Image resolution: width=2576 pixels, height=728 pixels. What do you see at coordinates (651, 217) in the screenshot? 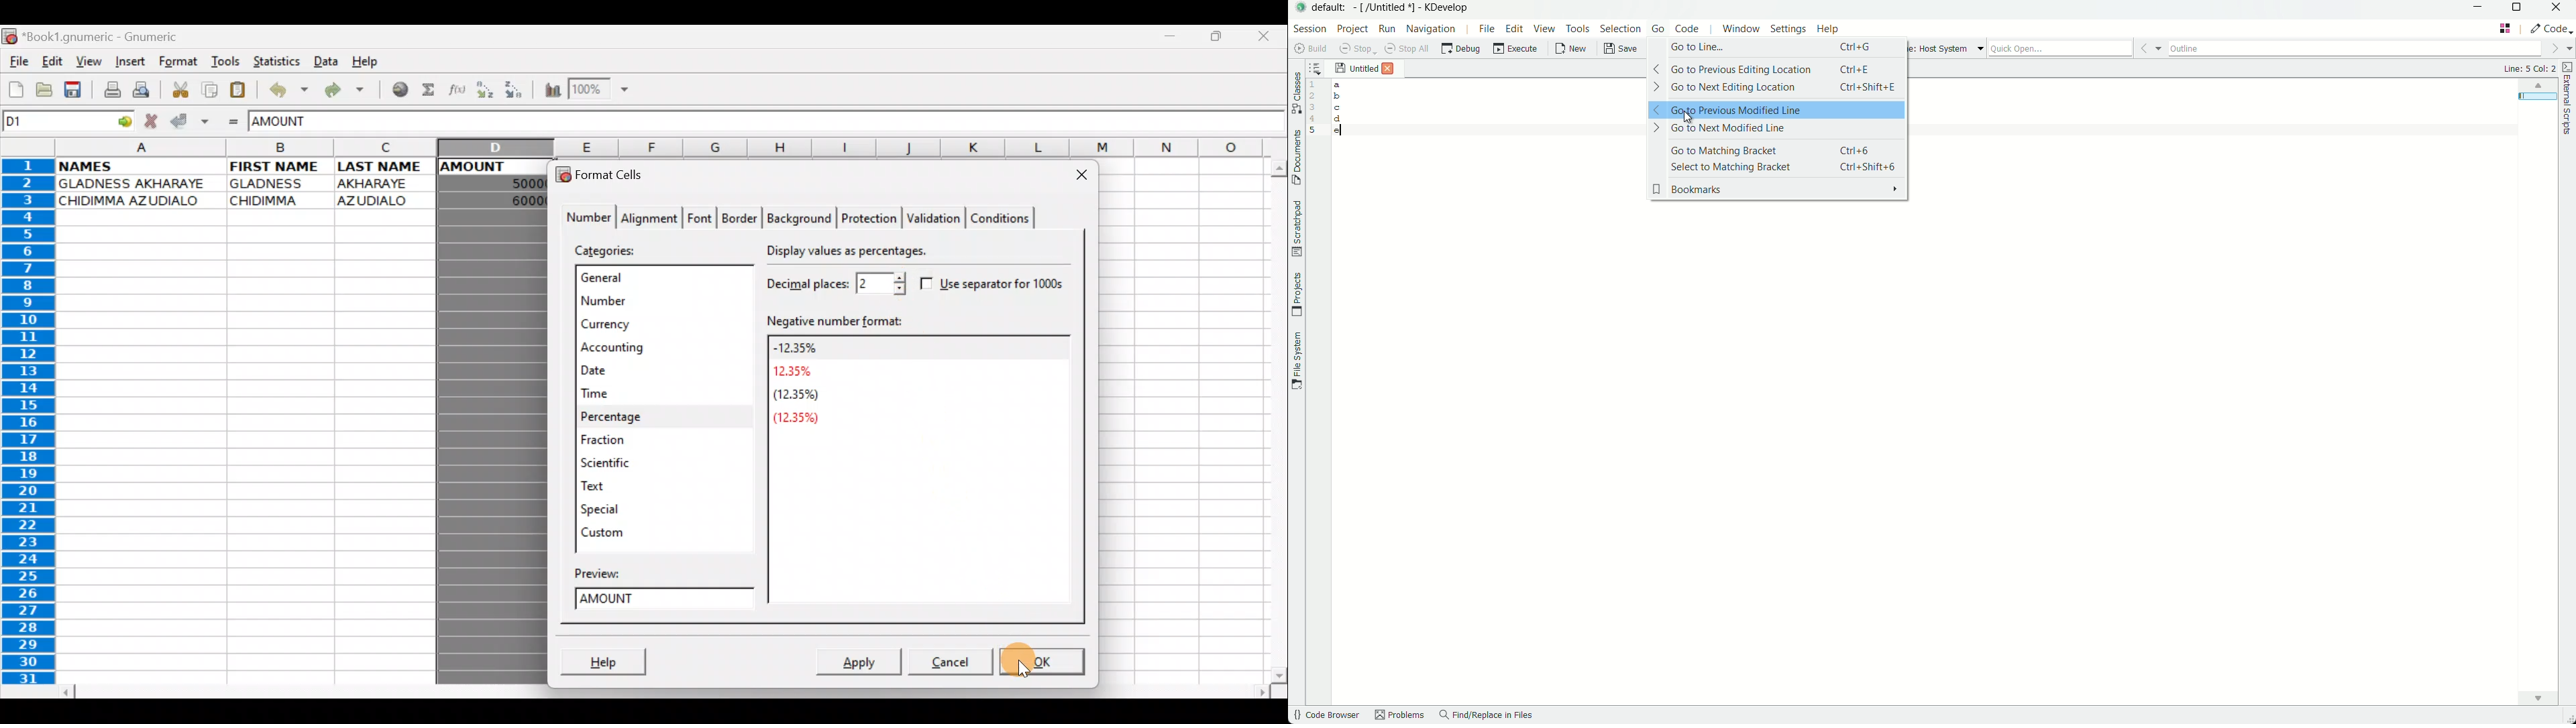
I see `Alignment` at bounding box center [651, 217].